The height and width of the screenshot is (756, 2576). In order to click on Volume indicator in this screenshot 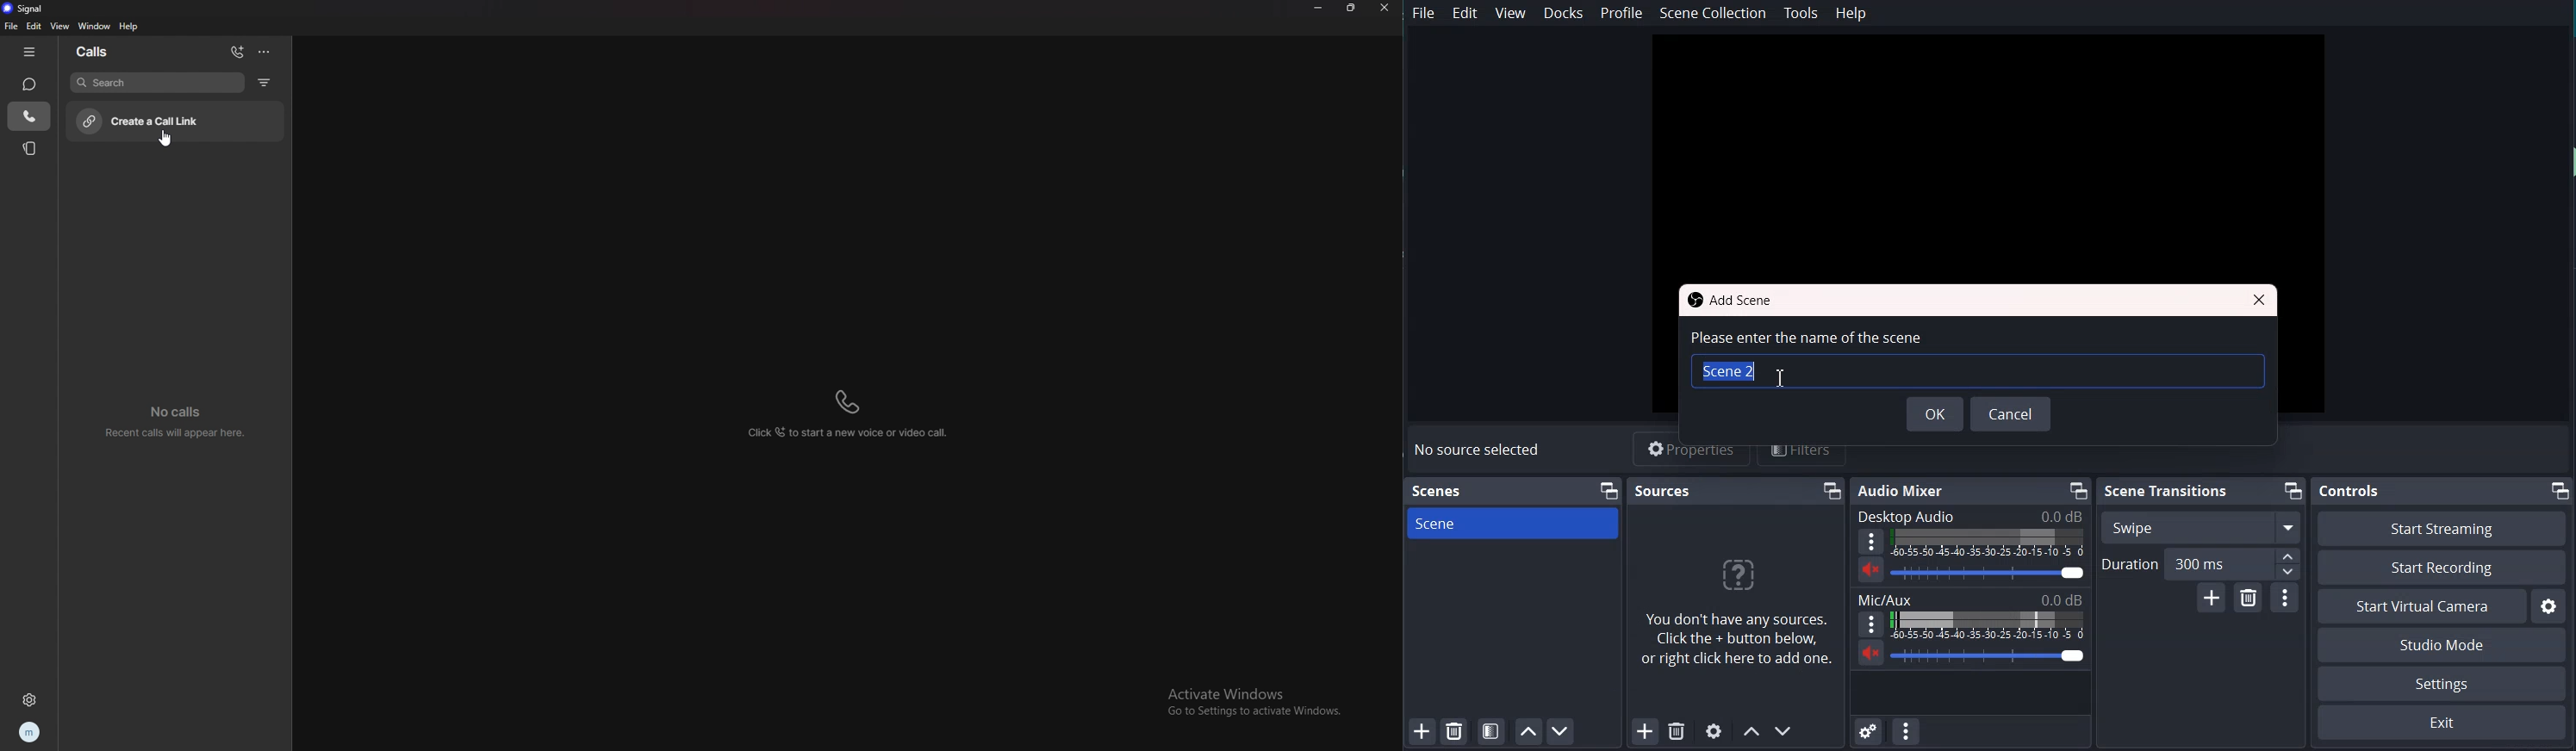, I will do `click(1989, 625)`.